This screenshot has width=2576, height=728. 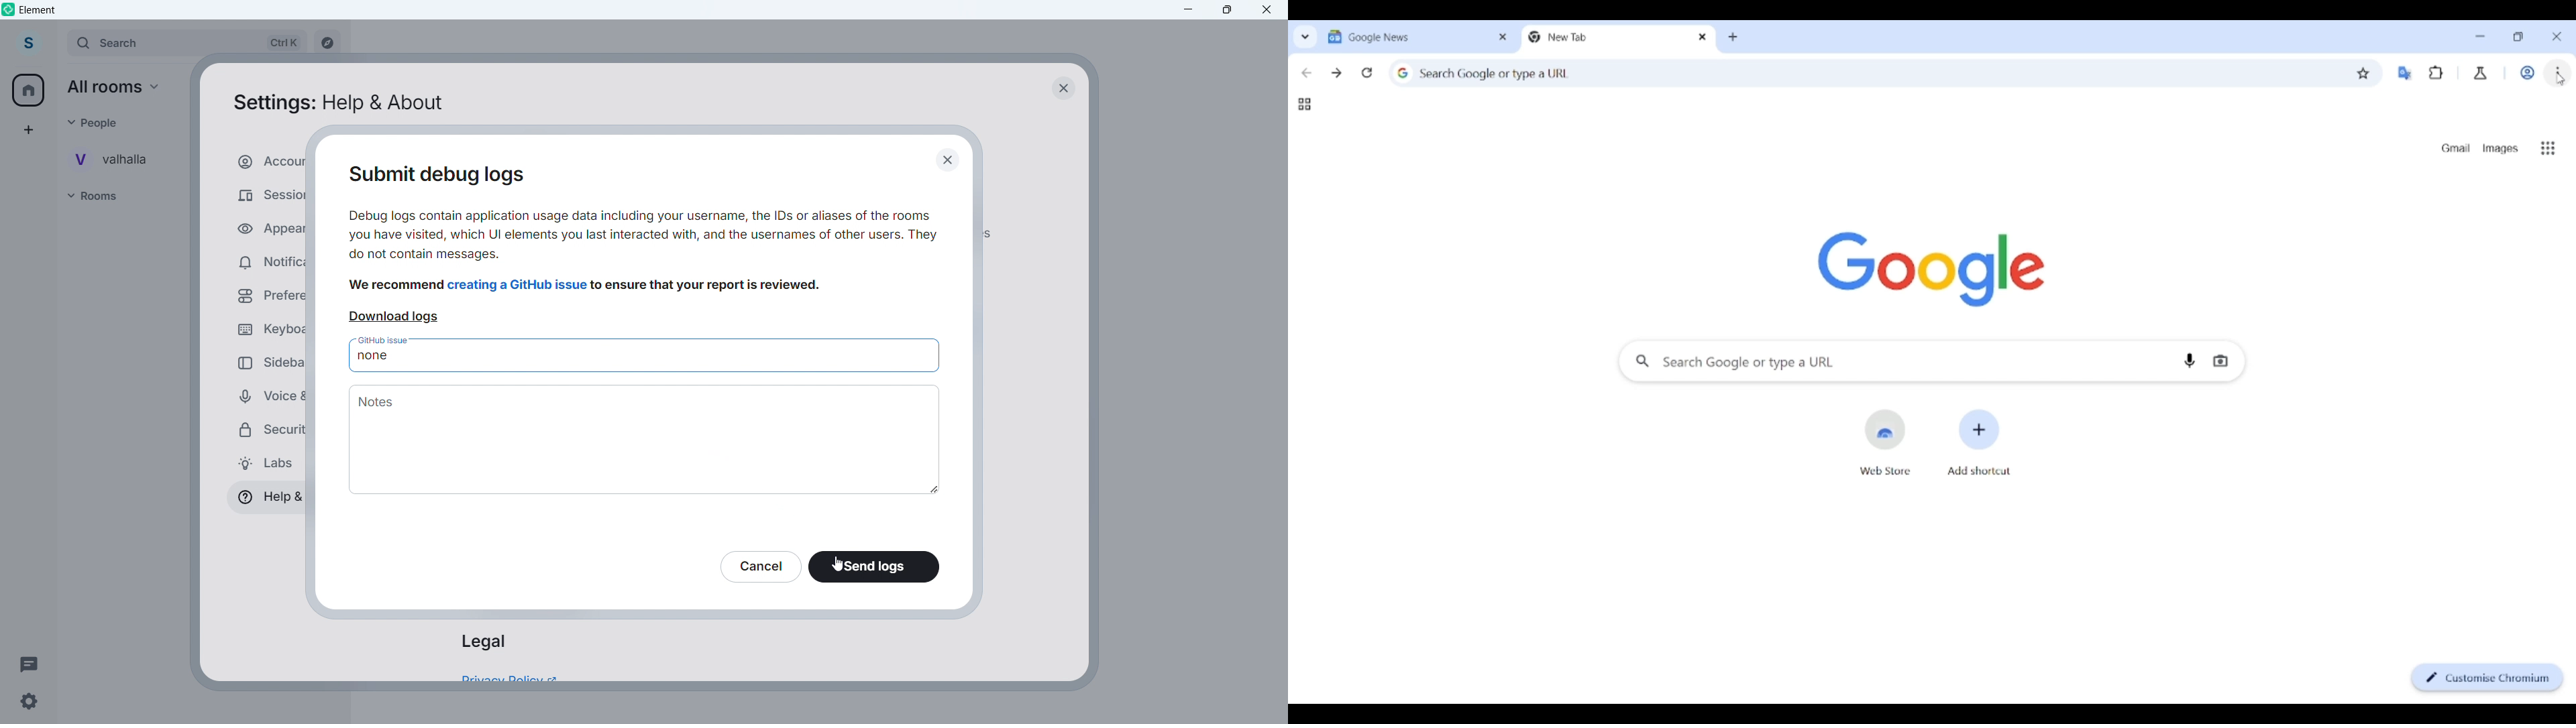 I want to click on Open Gmail, so click(x=2455, y=148).